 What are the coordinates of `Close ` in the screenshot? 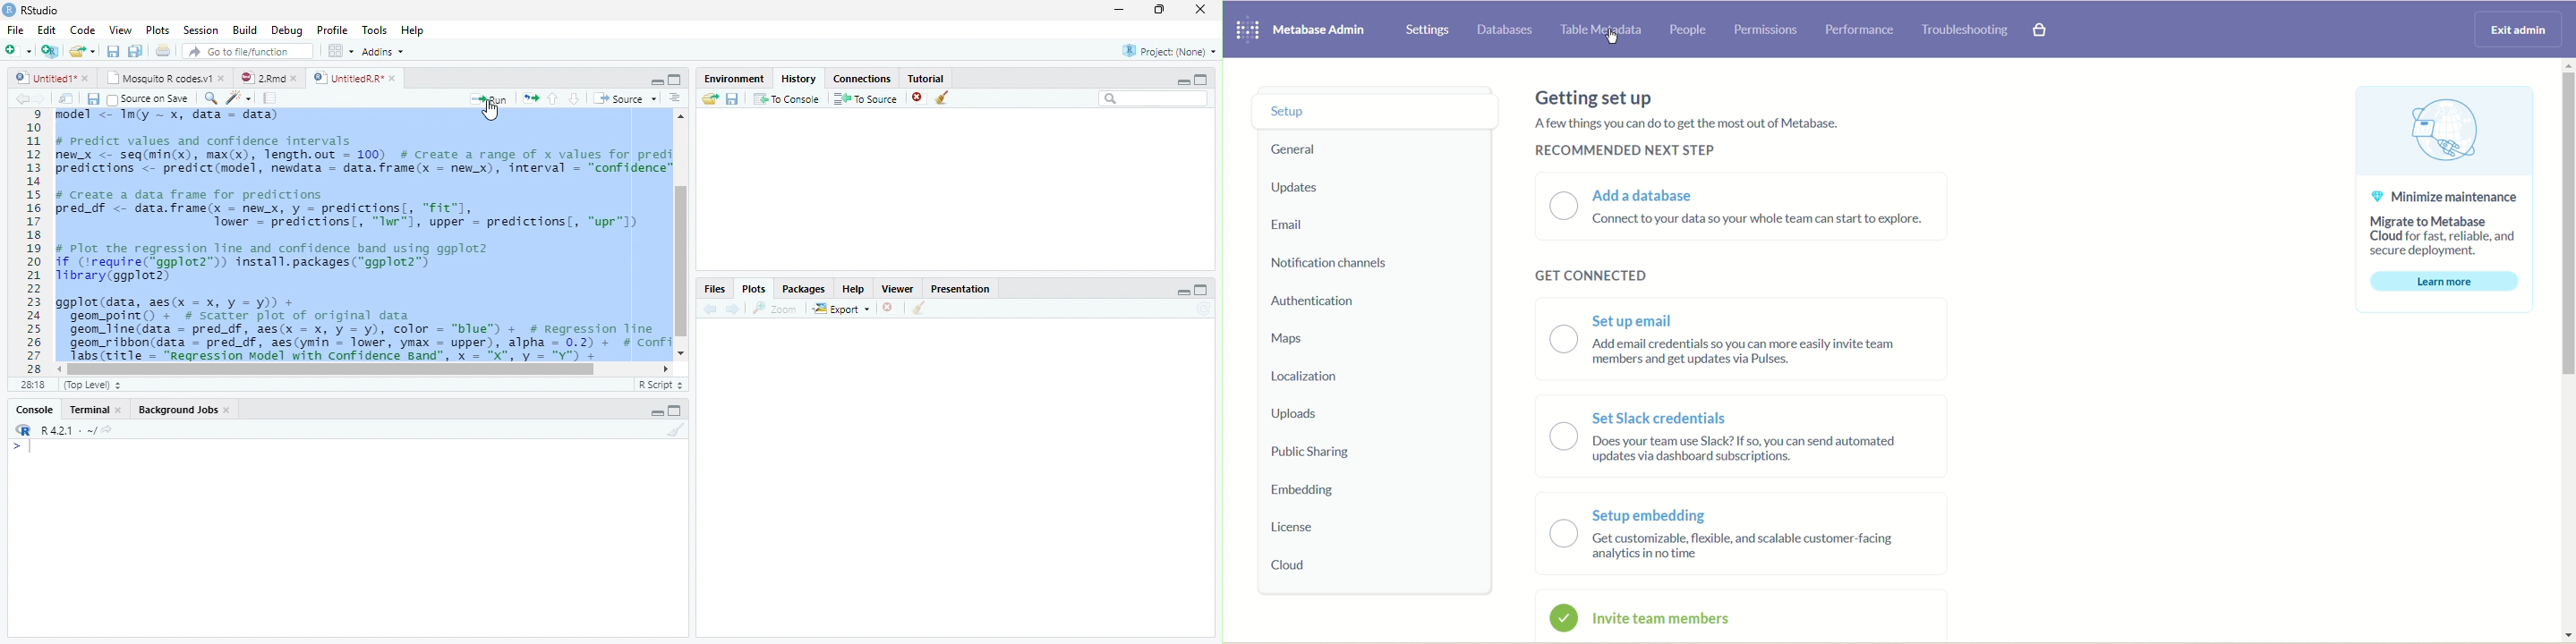 It's located at (1201, 11).